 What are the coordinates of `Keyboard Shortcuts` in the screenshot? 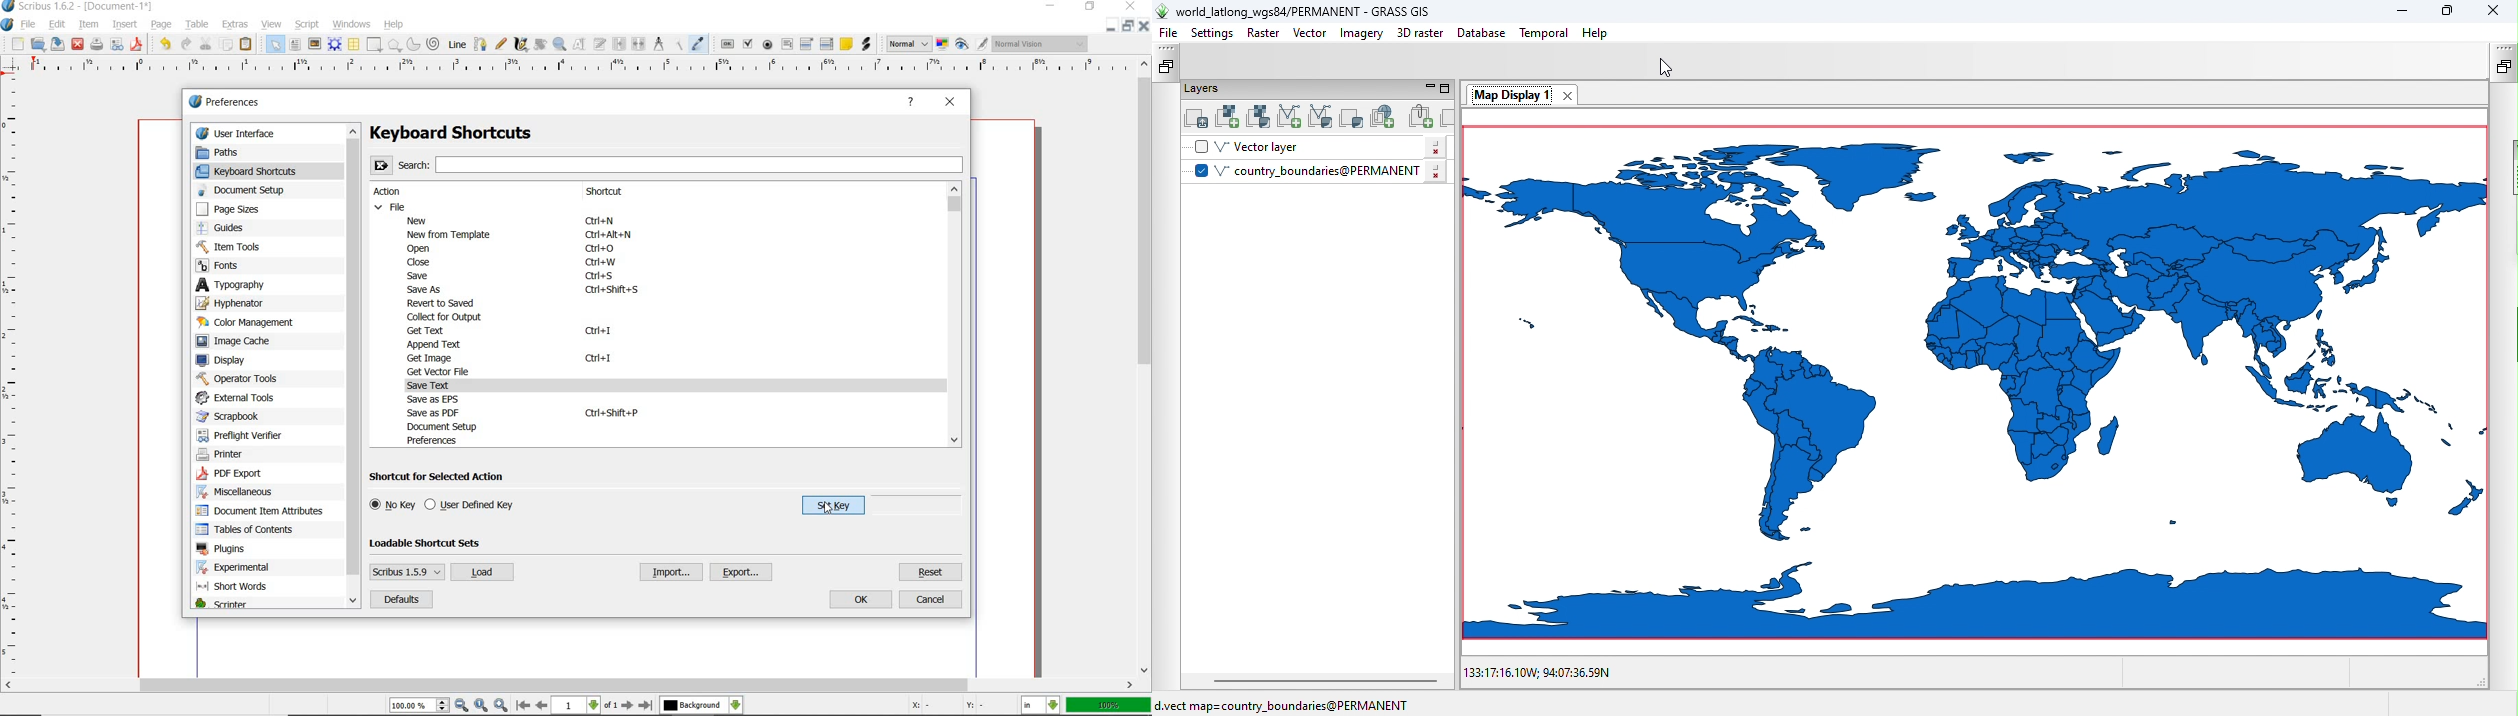 It's located at (478, 133).